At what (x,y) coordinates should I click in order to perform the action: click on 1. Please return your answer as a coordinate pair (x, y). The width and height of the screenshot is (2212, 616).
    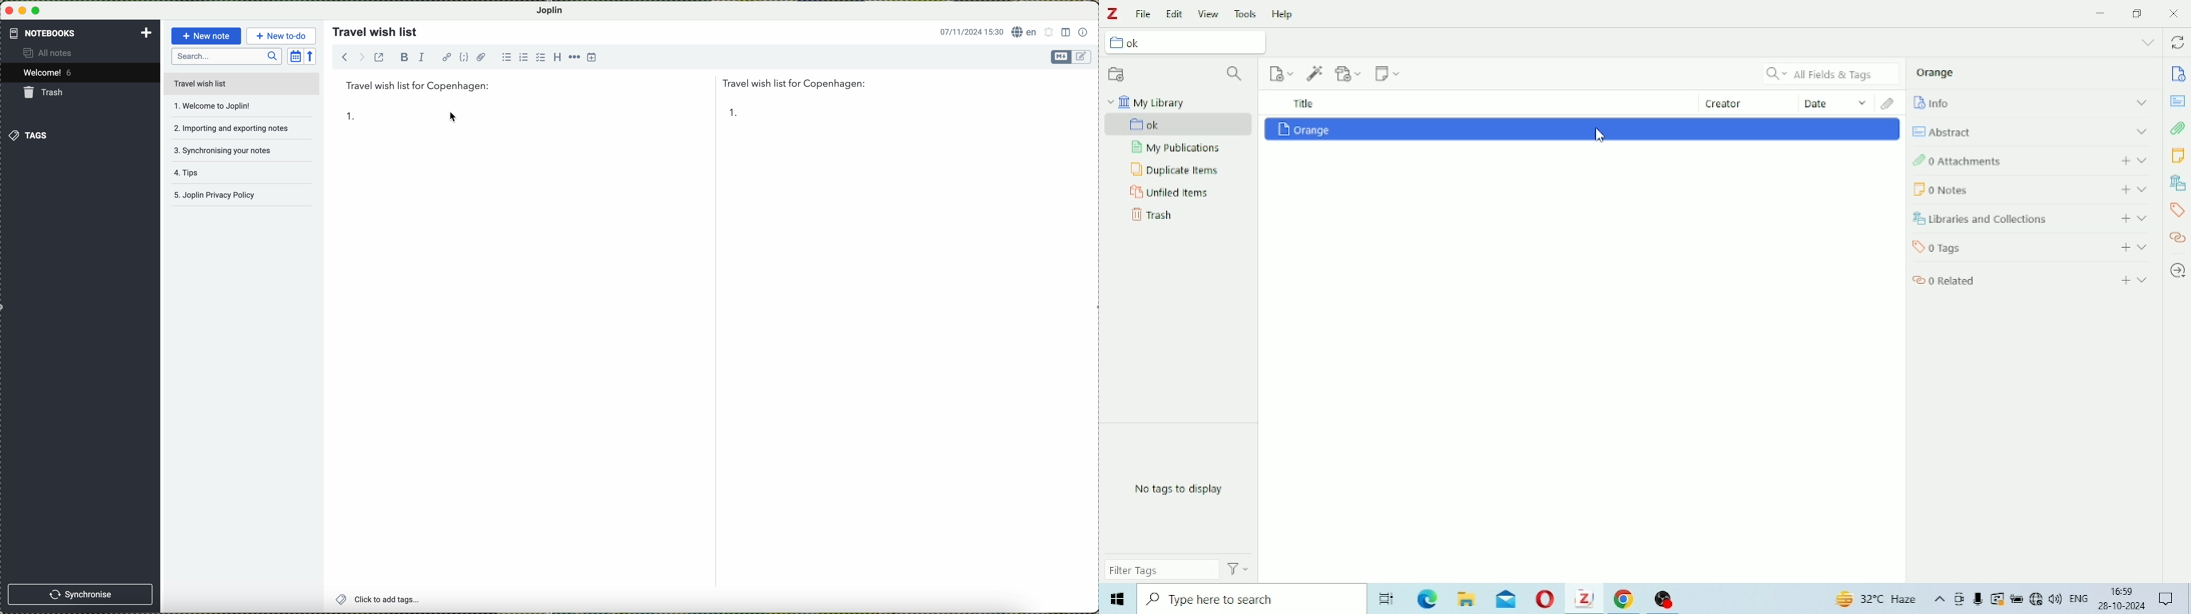
    Looking at the image, I should click on (351, 116).